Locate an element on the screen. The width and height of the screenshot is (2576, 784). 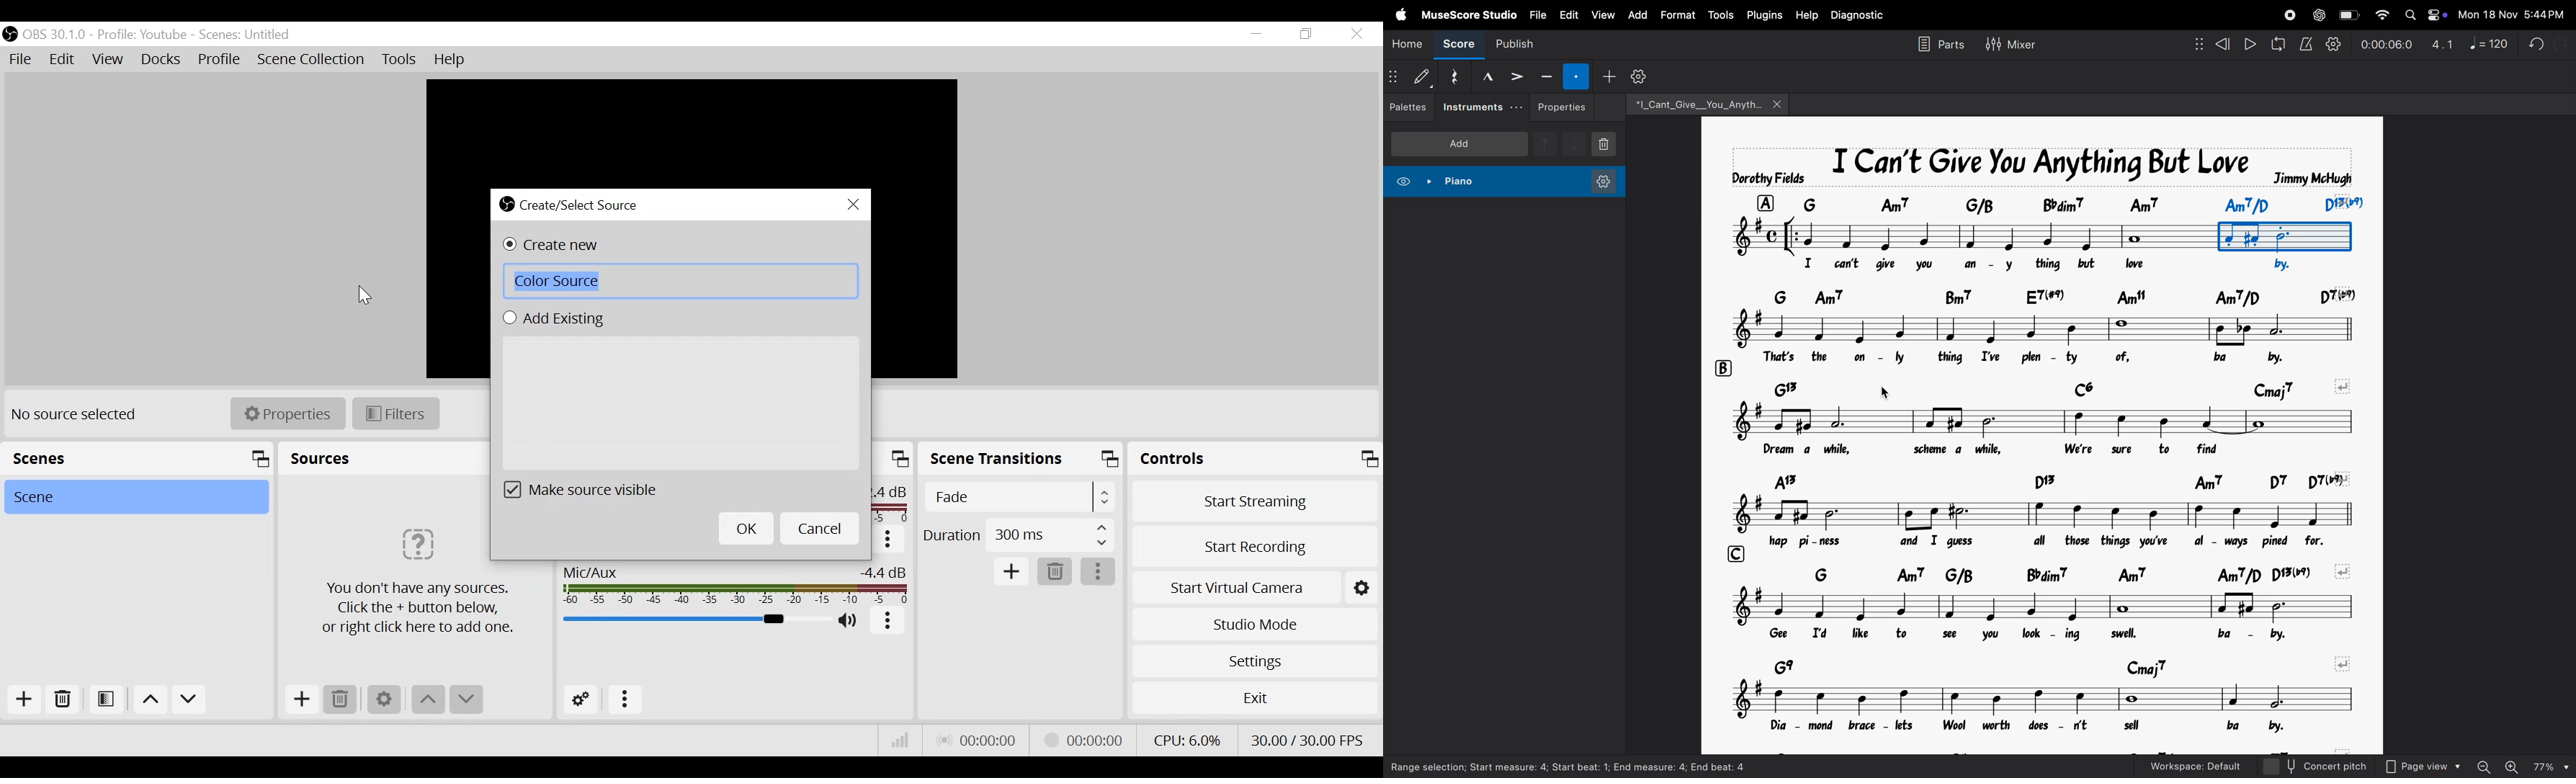
Start Streaming is located at coordinates (1255, 504).